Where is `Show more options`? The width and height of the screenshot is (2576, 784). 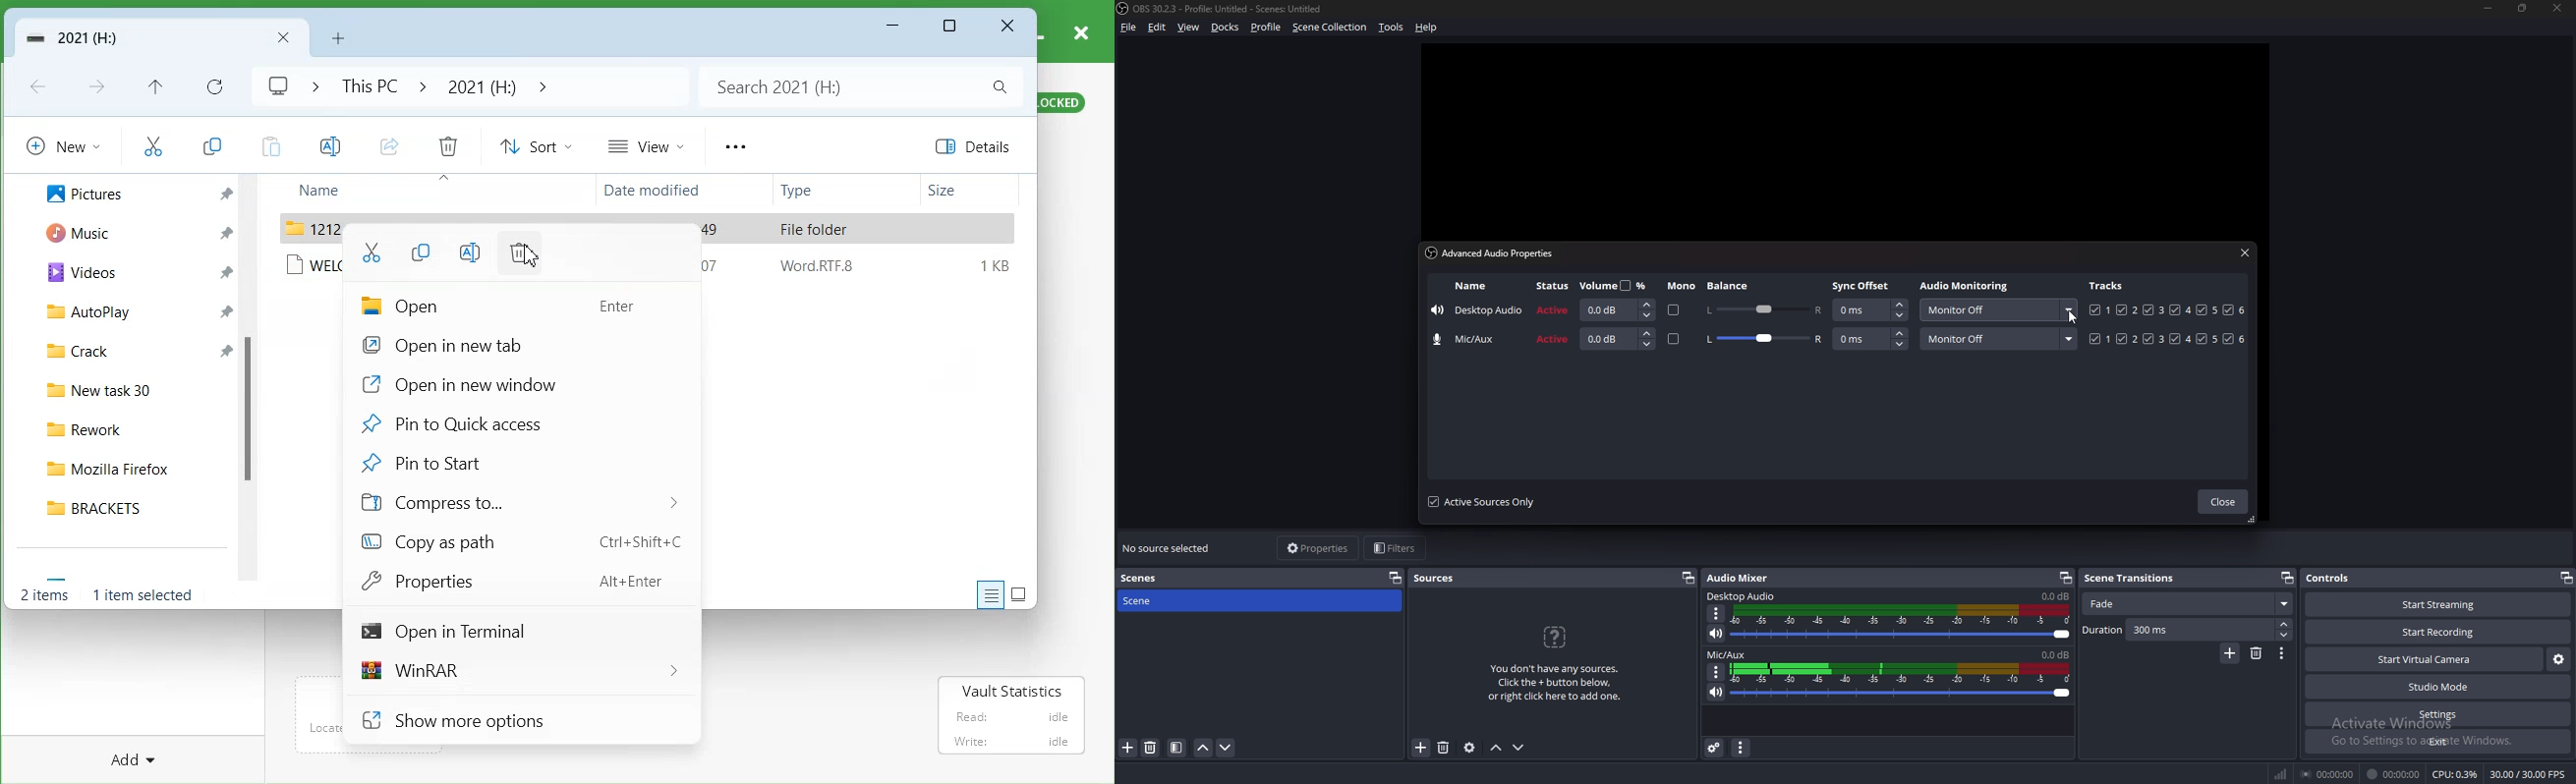
Show more options is located at coordinates (520, 721).